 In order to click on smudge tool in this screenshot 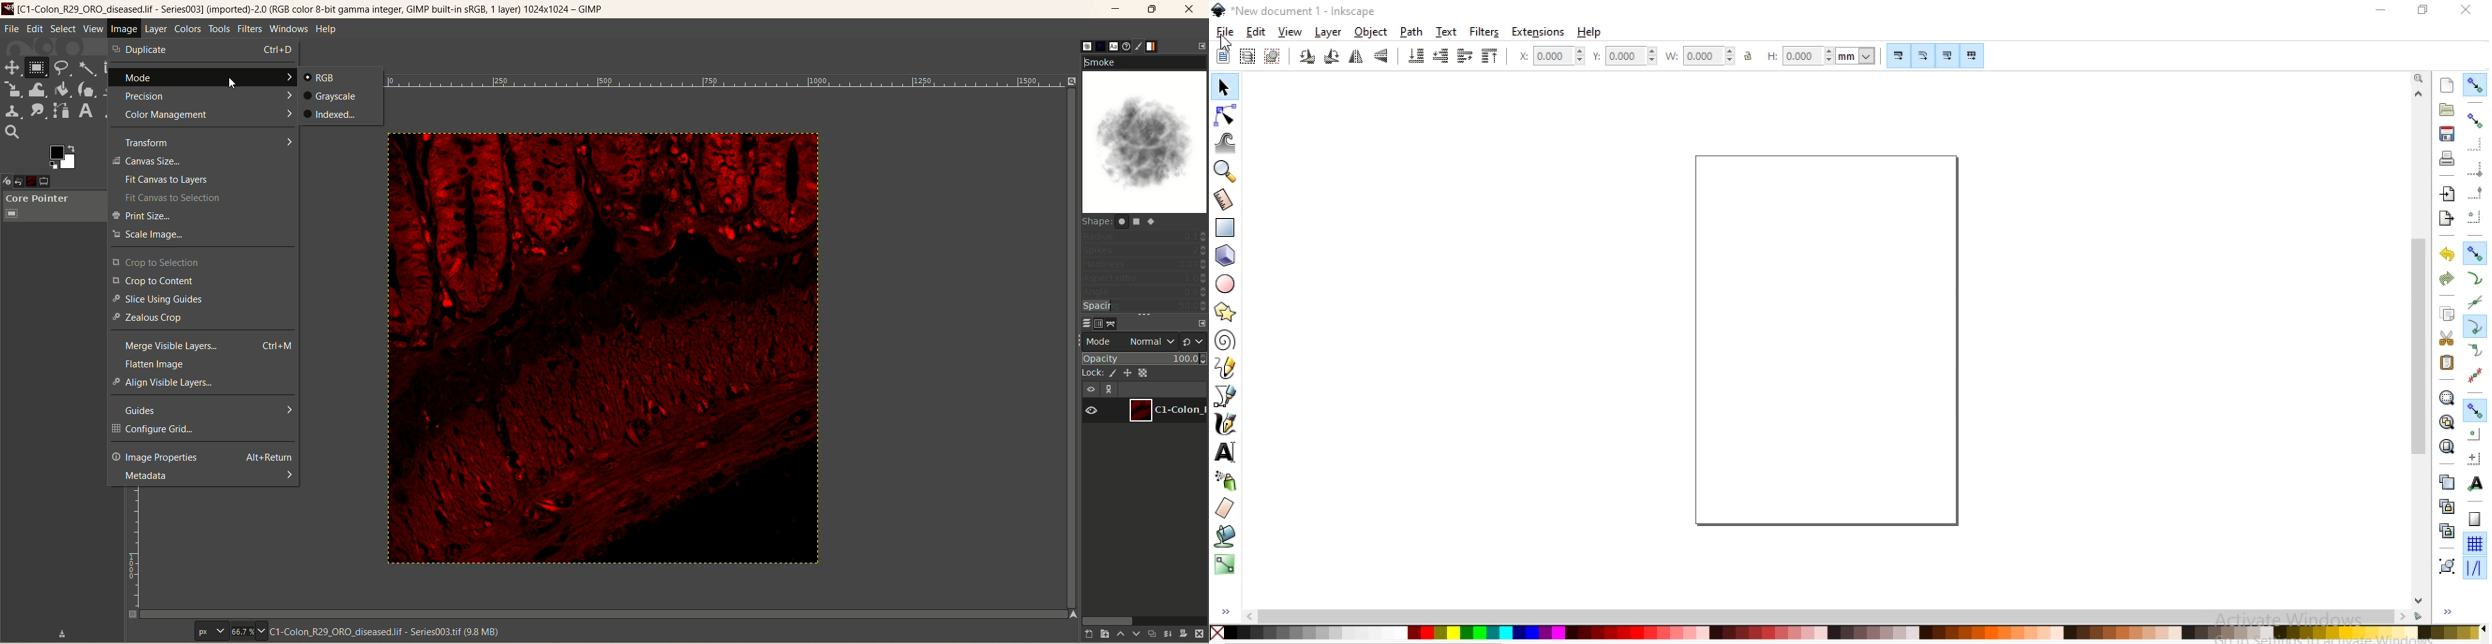, I will do `click(38, 110)`.